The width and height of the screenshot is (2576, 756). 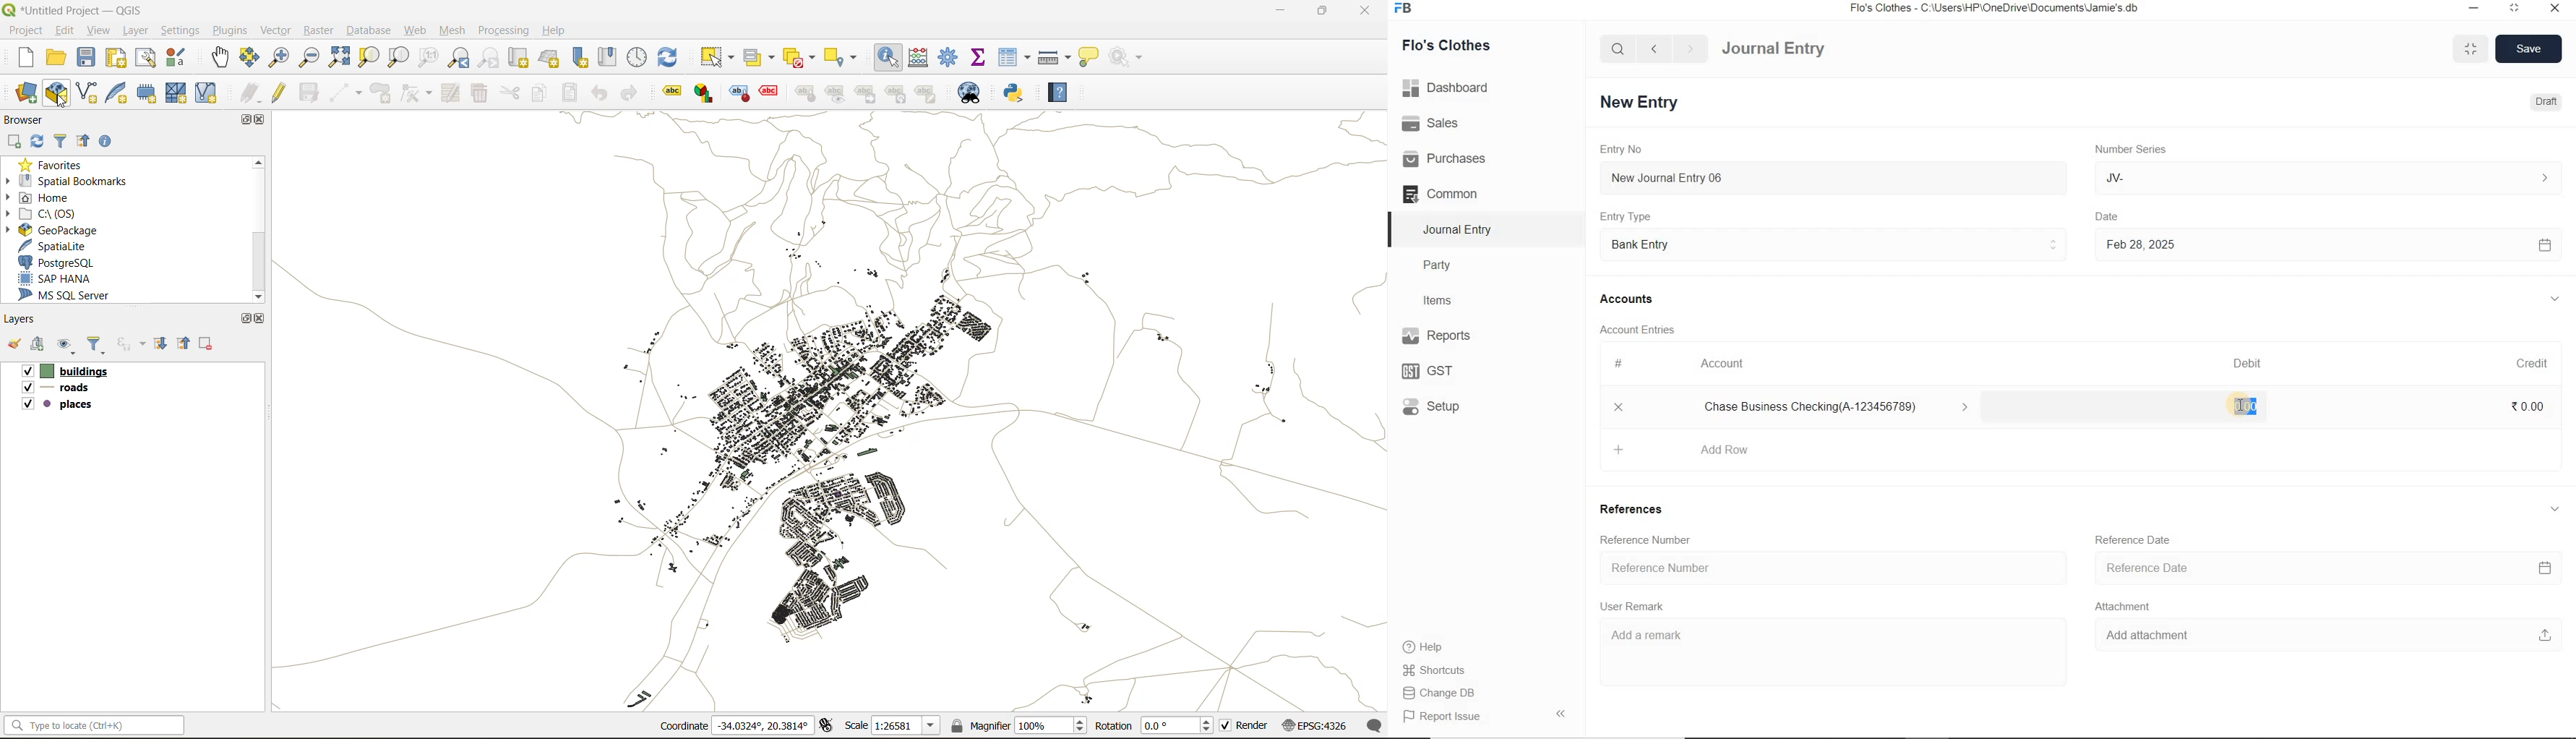 What do you see at coordinates (836, 95) in the screenshot?
I see `preview` at bounding box center [836, 95].